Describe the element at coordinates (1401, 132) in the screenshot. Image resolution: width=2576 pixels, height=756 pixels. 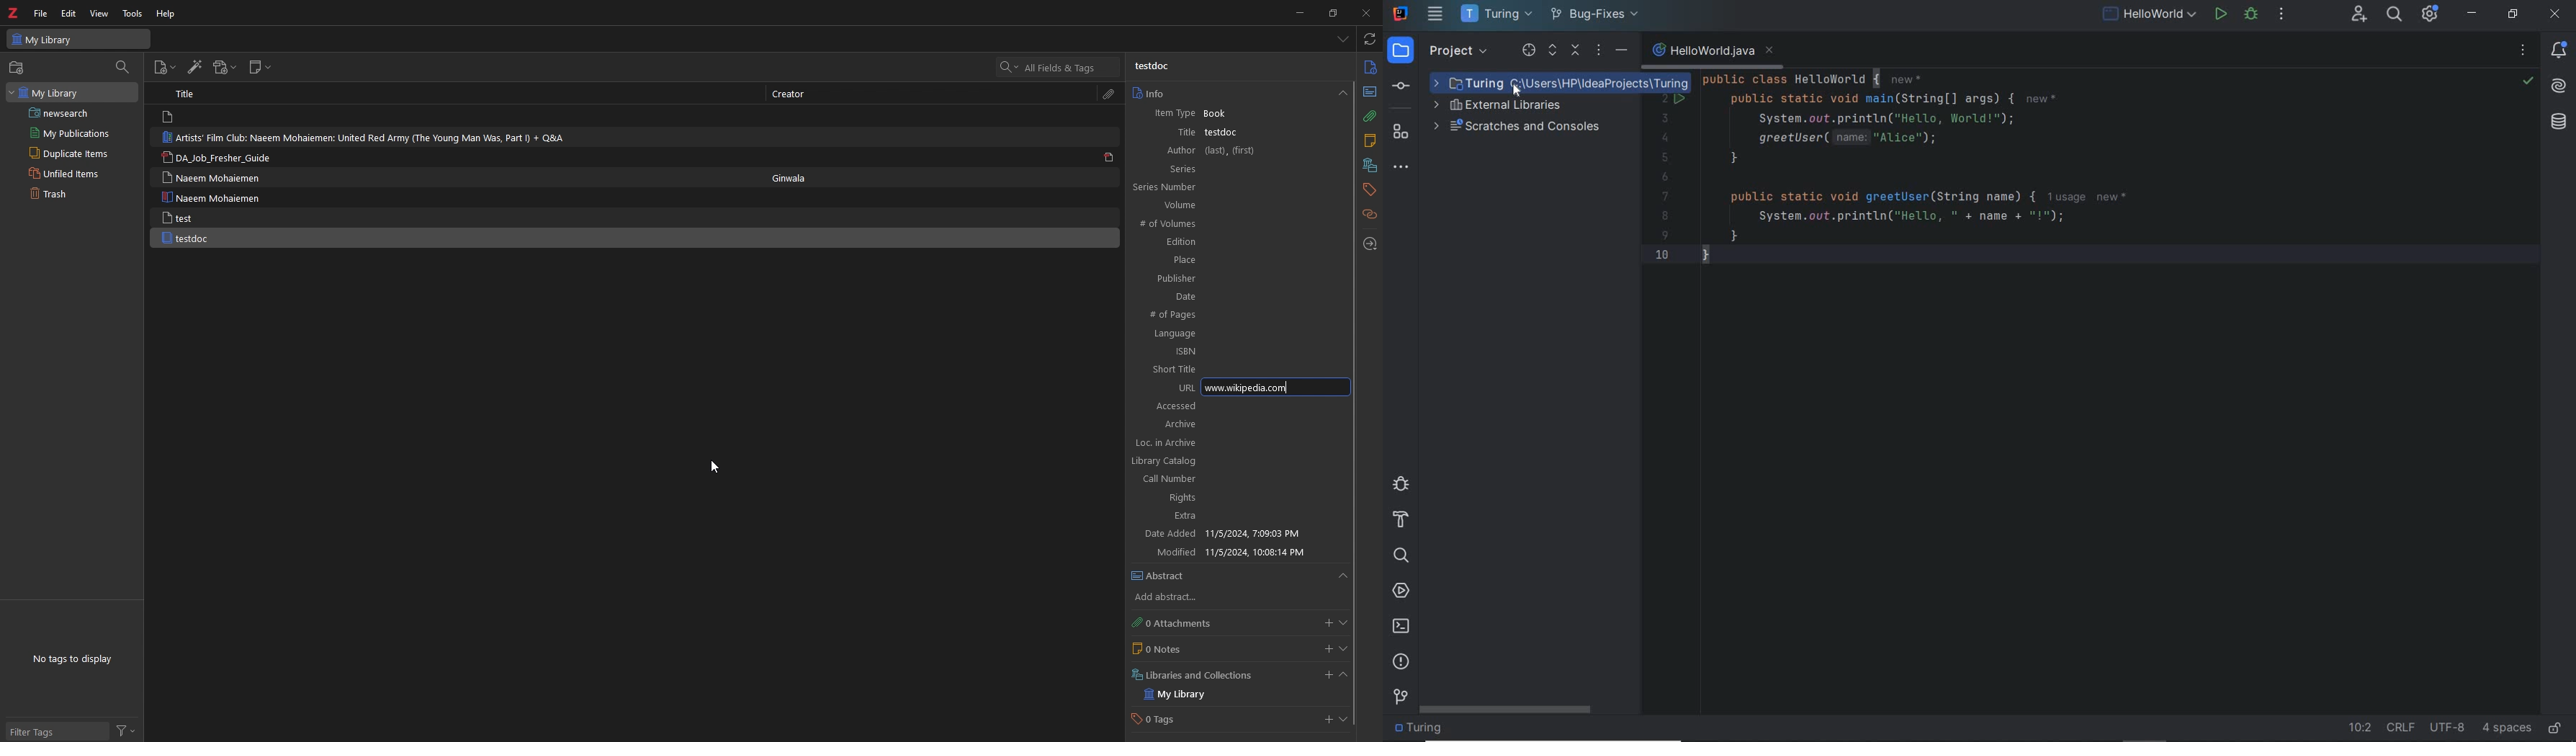
I see `structure` at that location.